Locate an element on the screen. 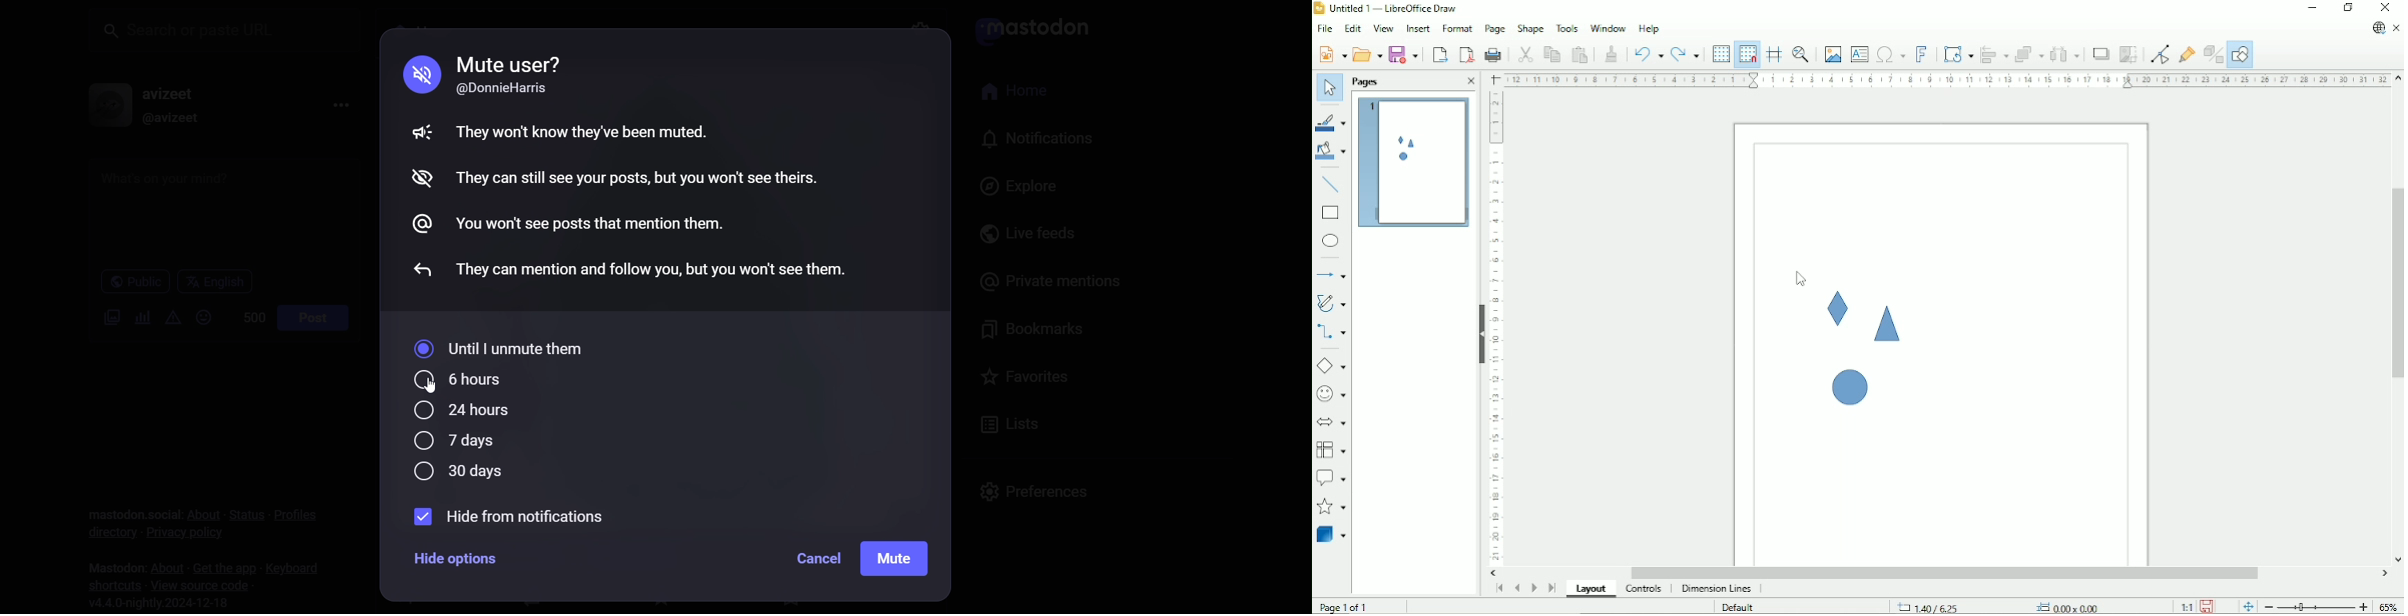 The height and width of the screenshot is (616, 2408). Line color is located at coordinates (1330, 120).